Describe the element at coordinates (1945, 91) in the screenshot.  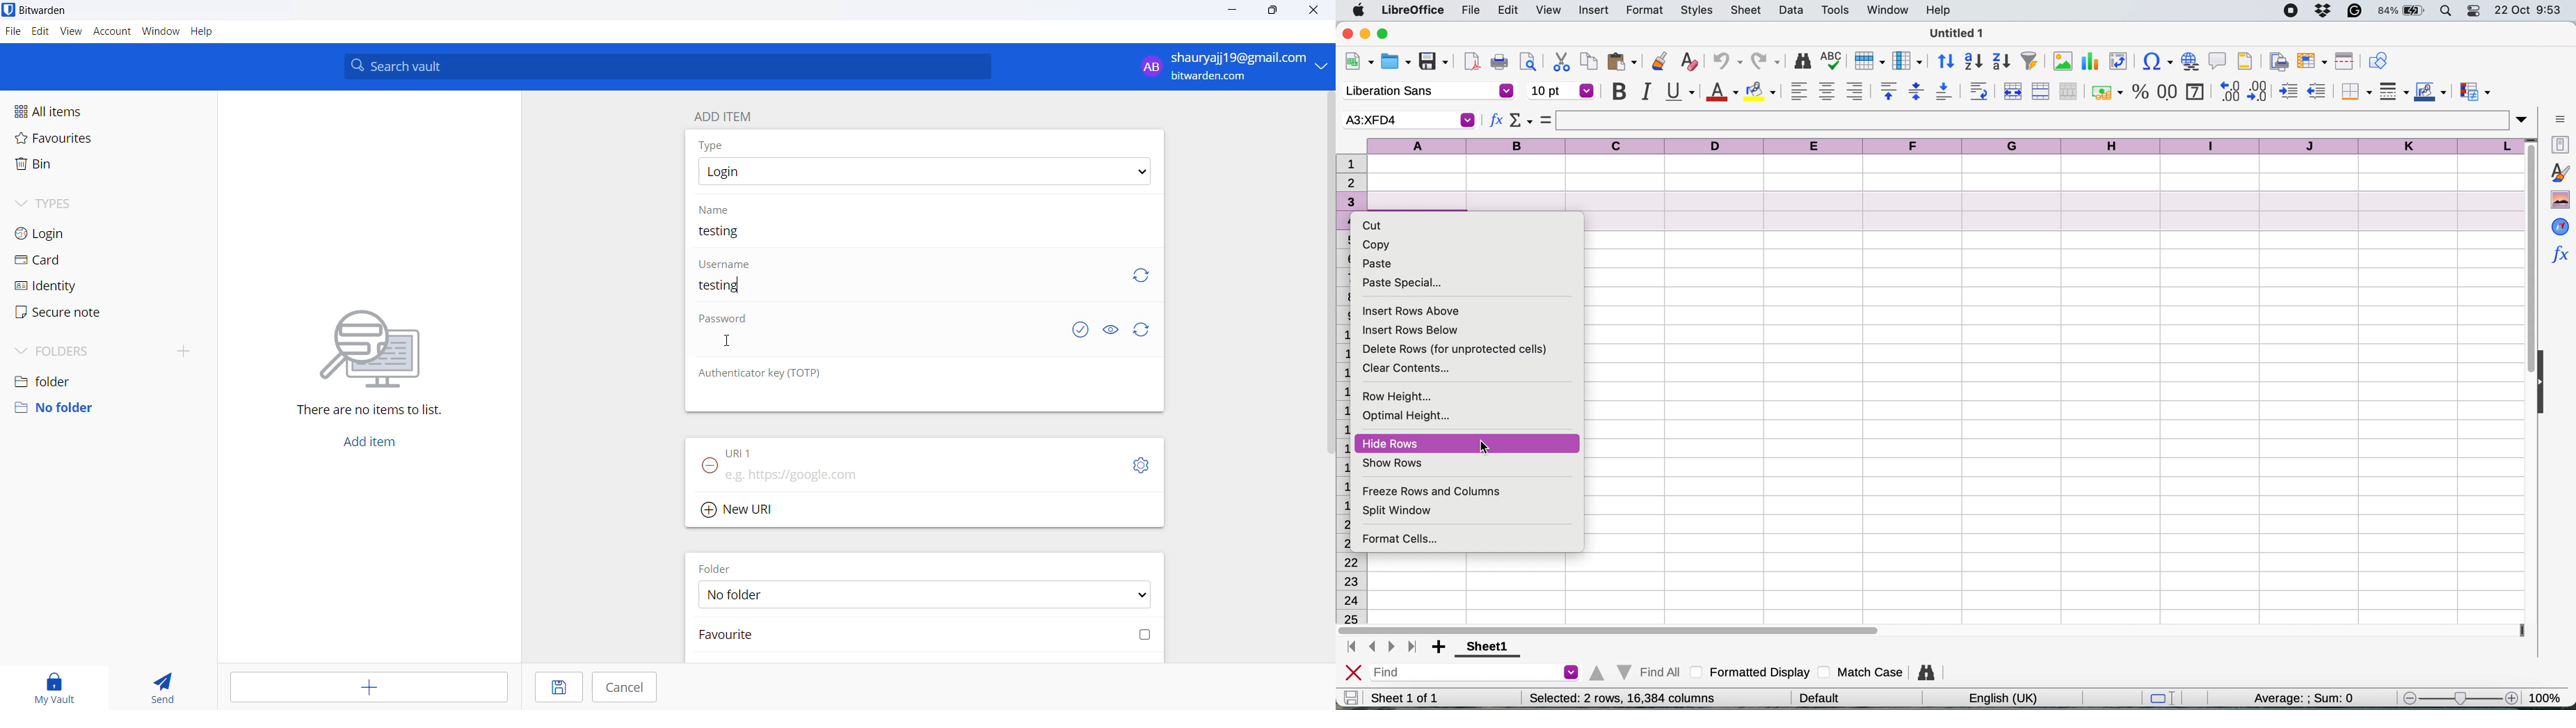
I see `align bottom` at that location.